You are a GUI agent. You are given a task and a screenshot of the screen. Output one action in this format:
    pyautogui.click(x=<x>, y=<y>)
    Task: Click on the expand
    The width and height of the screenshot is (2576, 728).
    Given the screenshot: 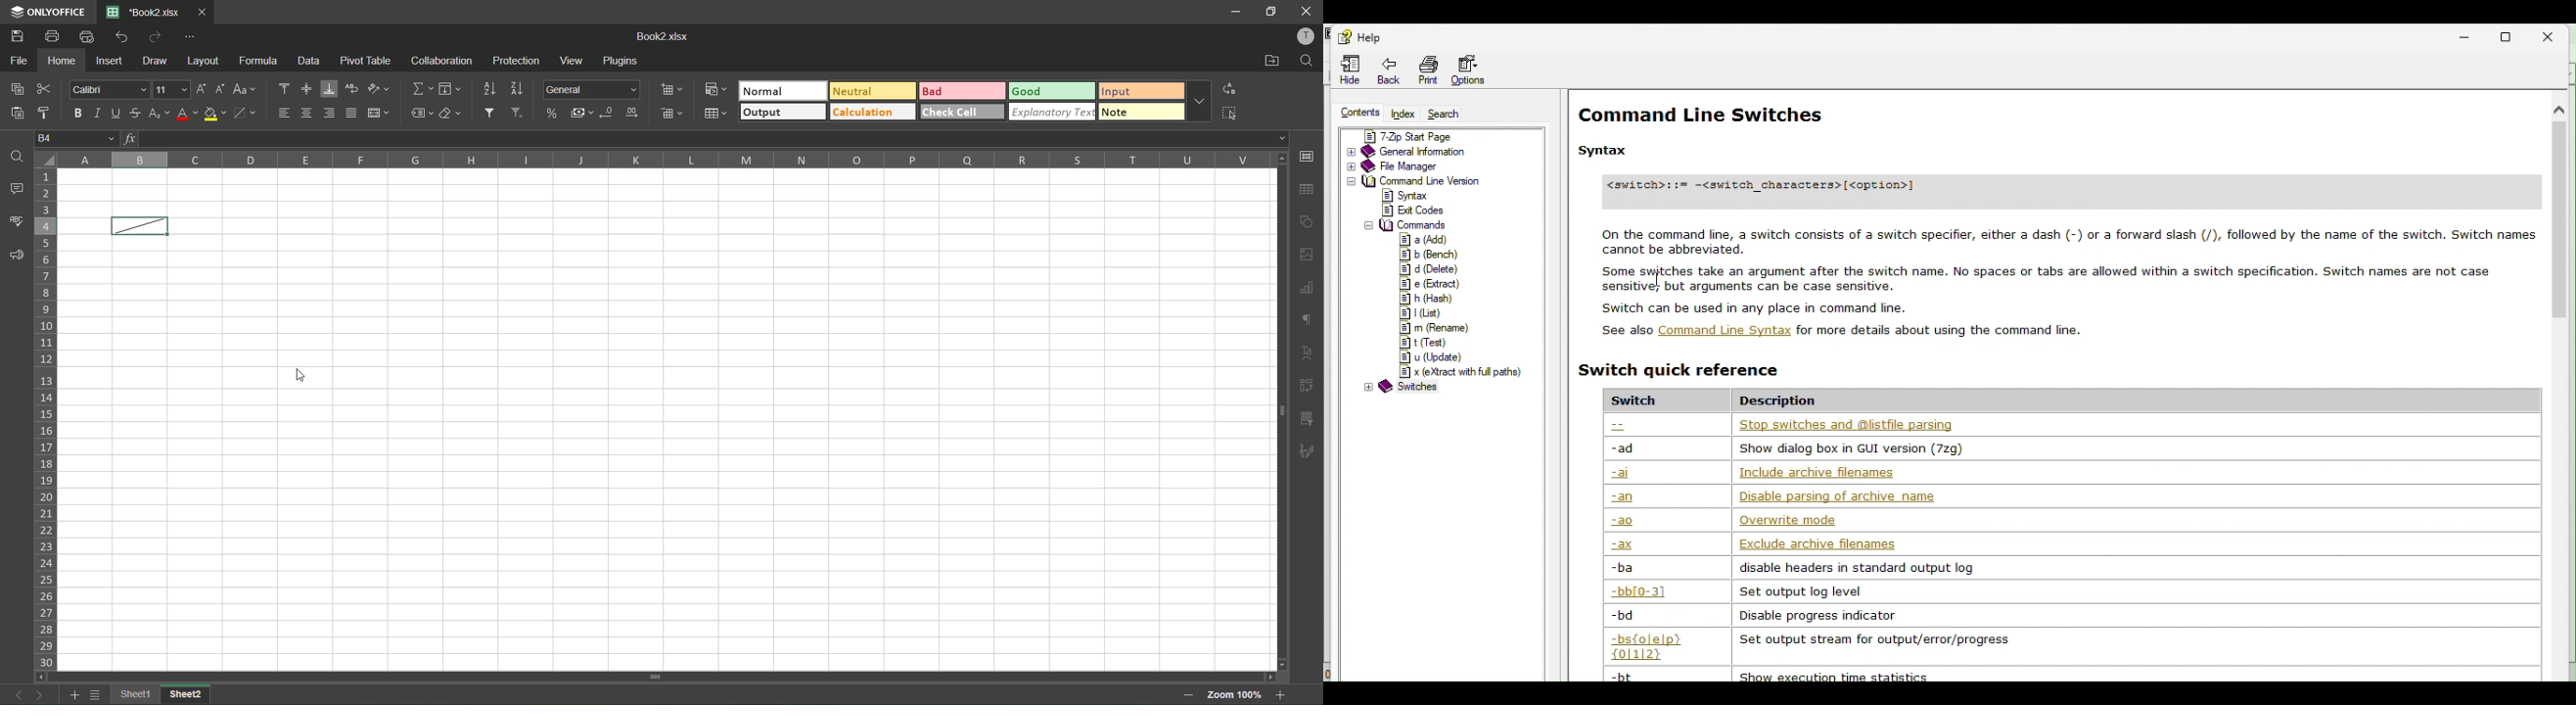 What is the action you would take?
    pyautogui.click(x=1351, y=167)
    